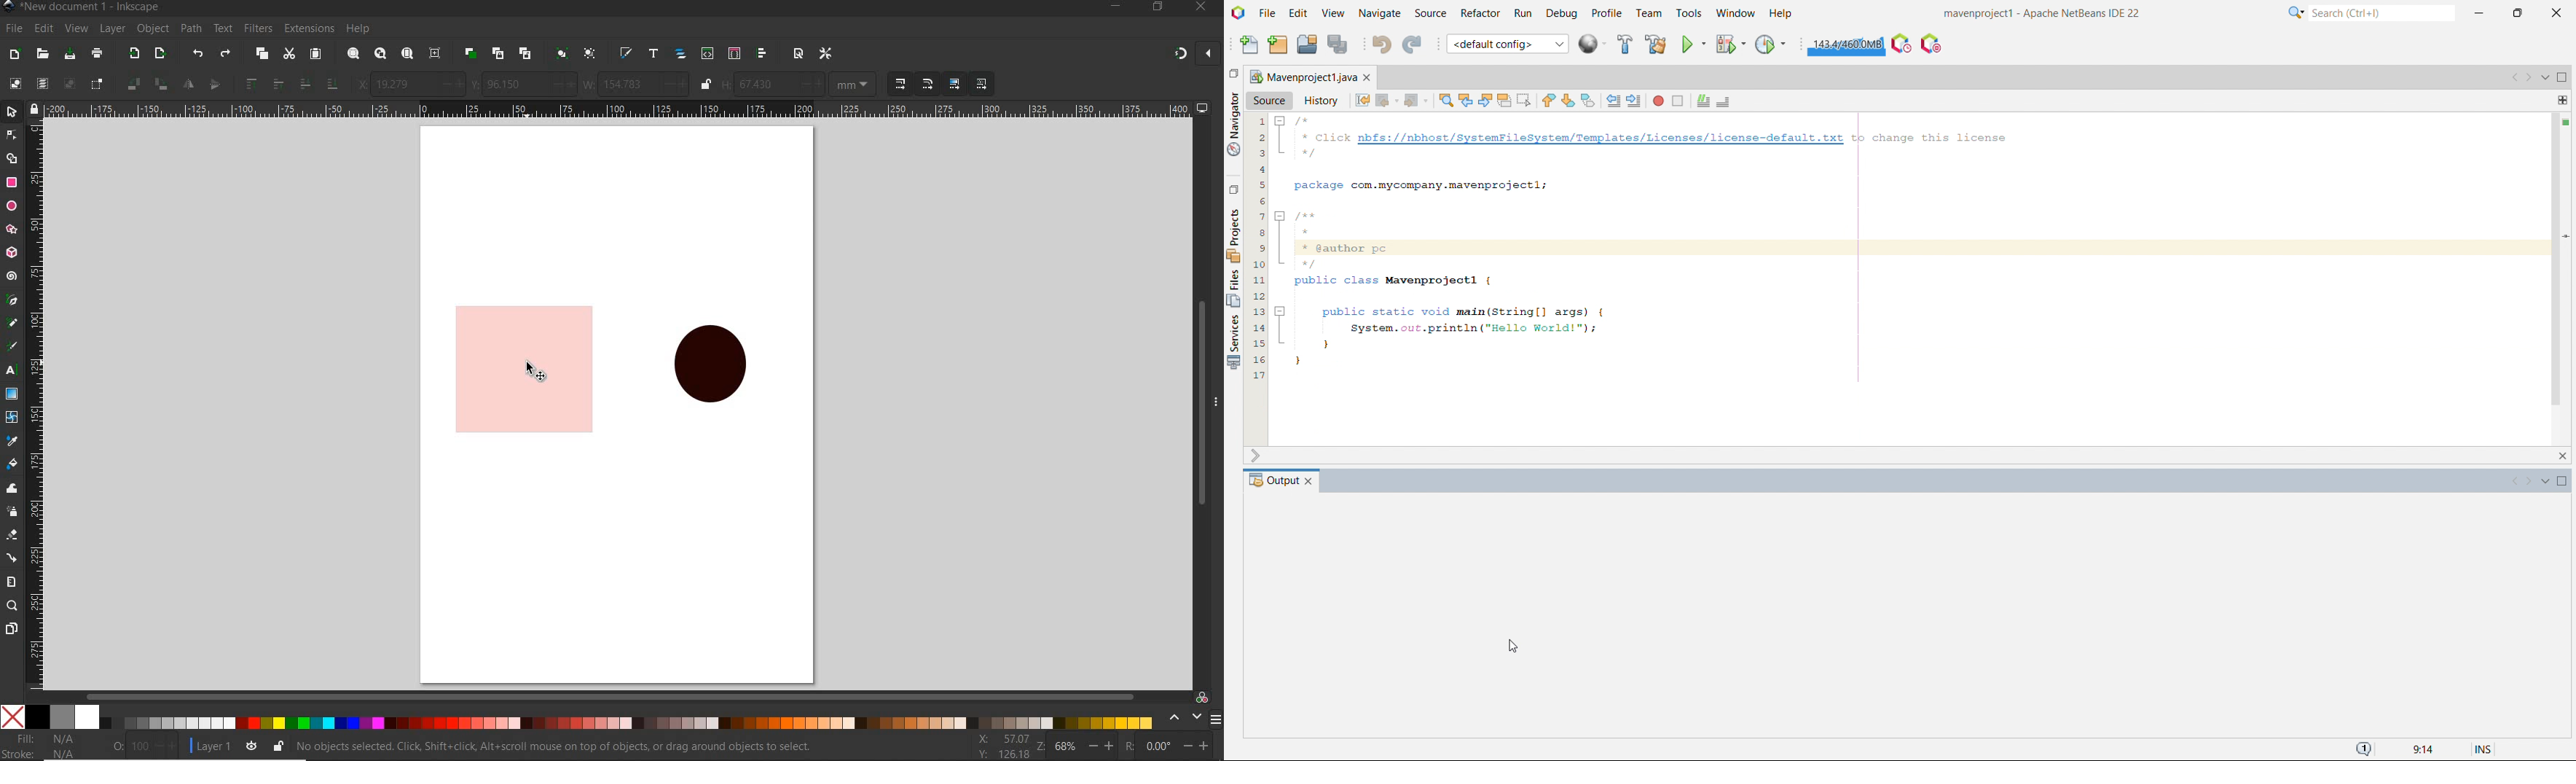 Image resolution: width=2576 pixels, height=784 pixels. What do you see at coordinates (43, 55) in the screenshot?
I see `open file dialog` at bounding box center [43, 55].